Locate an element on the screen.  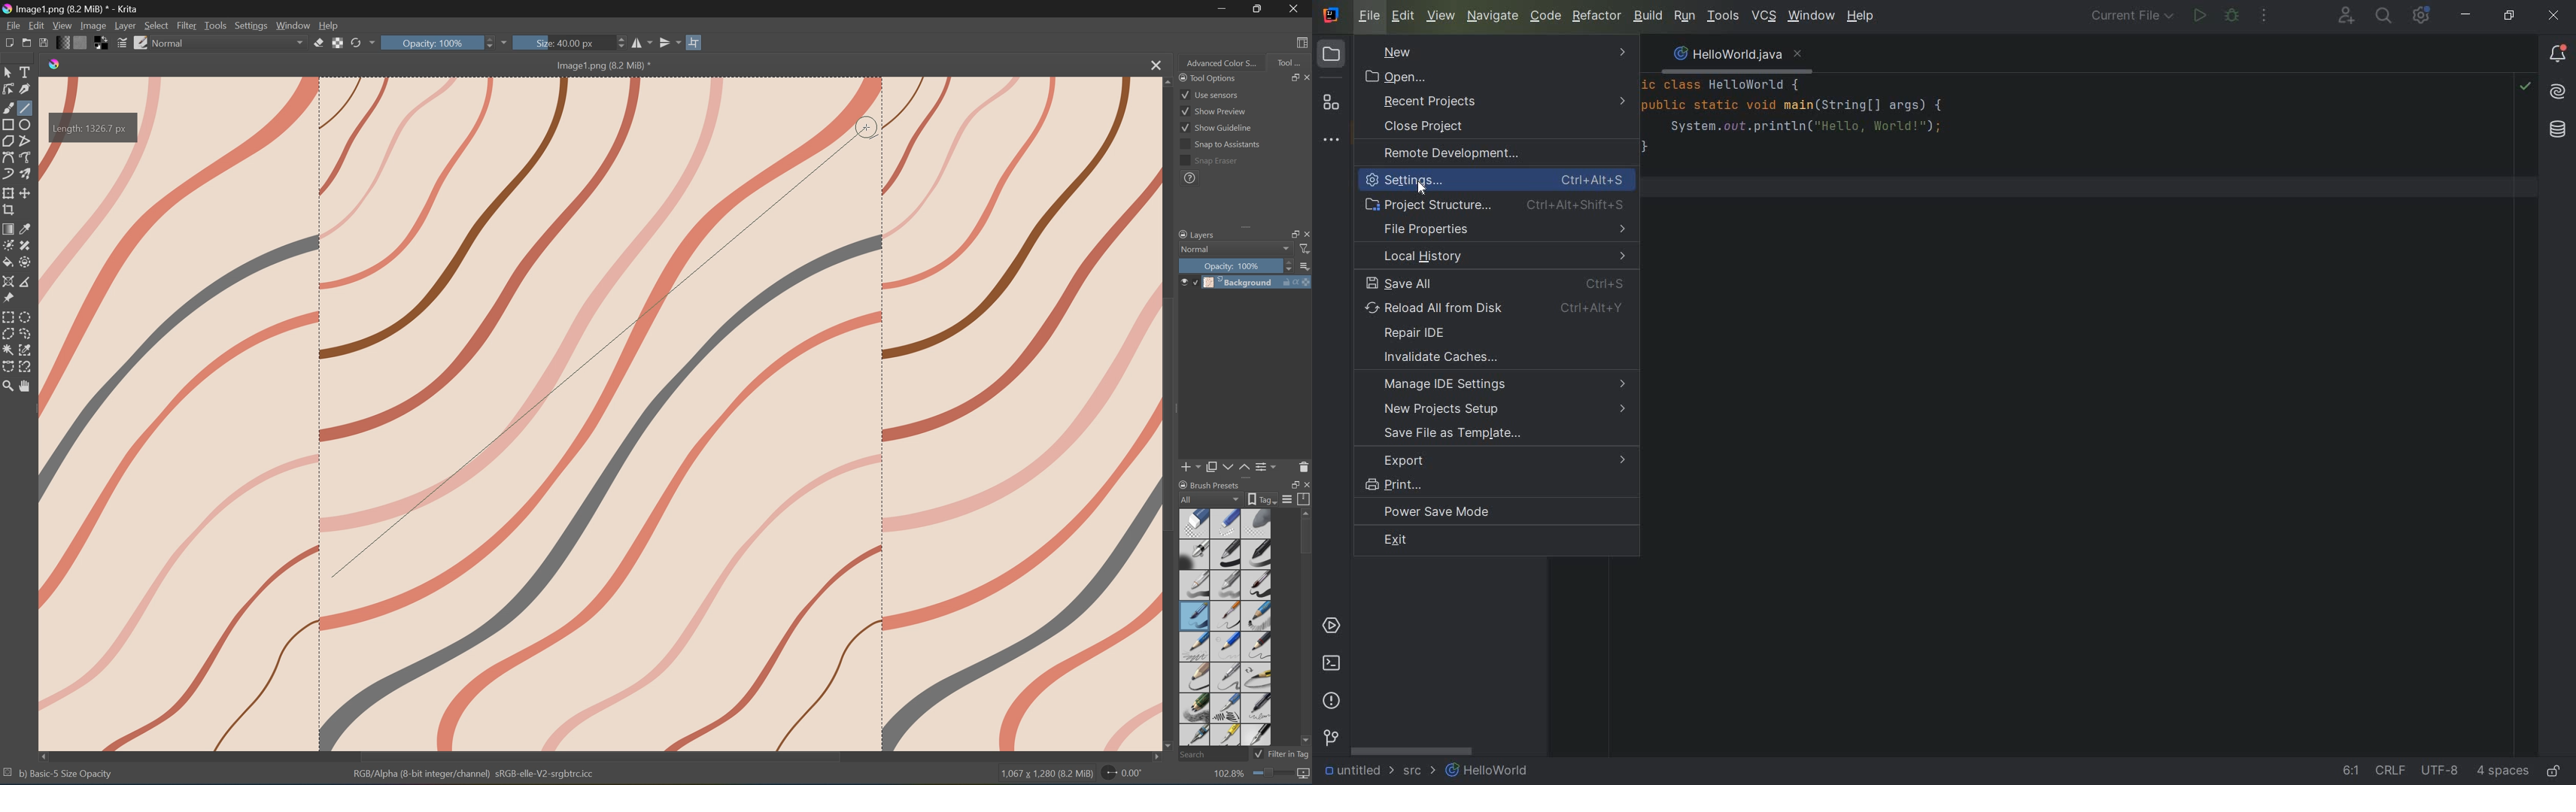
Layer is located at coordinates (126, 25).